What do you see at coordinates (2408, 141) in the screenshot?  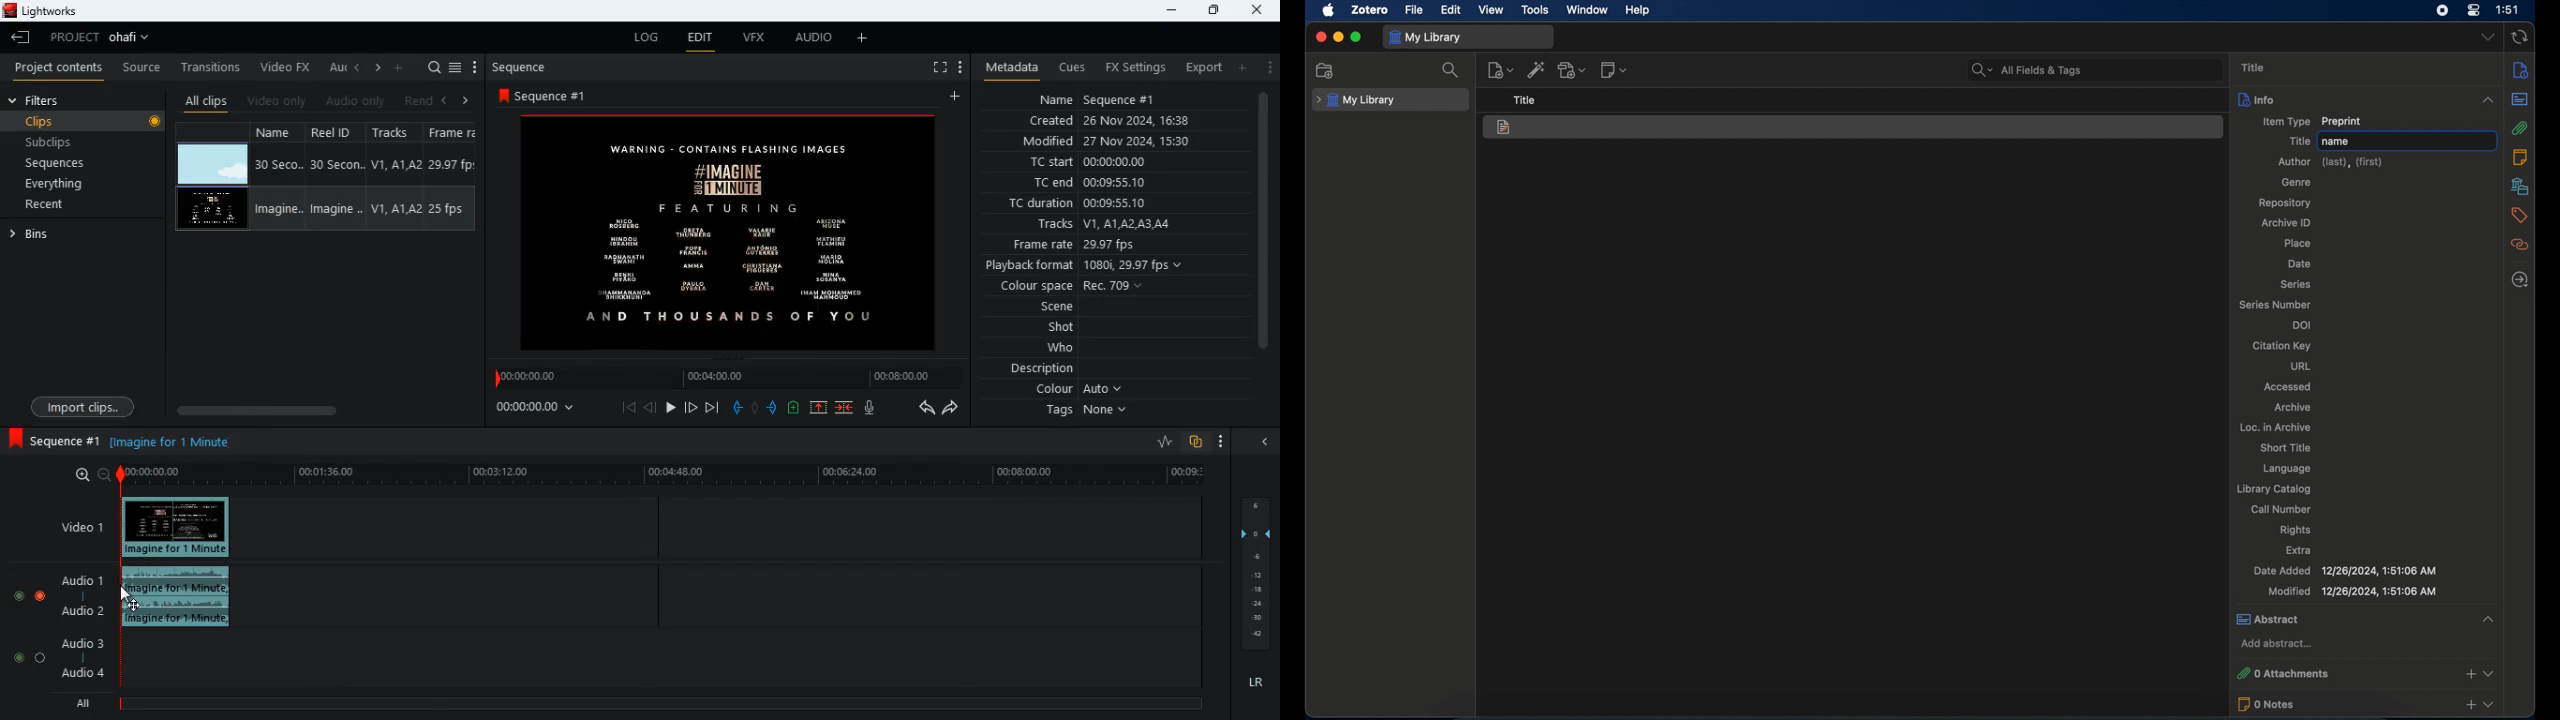 I see `name` at bounding box center [2408, 141].